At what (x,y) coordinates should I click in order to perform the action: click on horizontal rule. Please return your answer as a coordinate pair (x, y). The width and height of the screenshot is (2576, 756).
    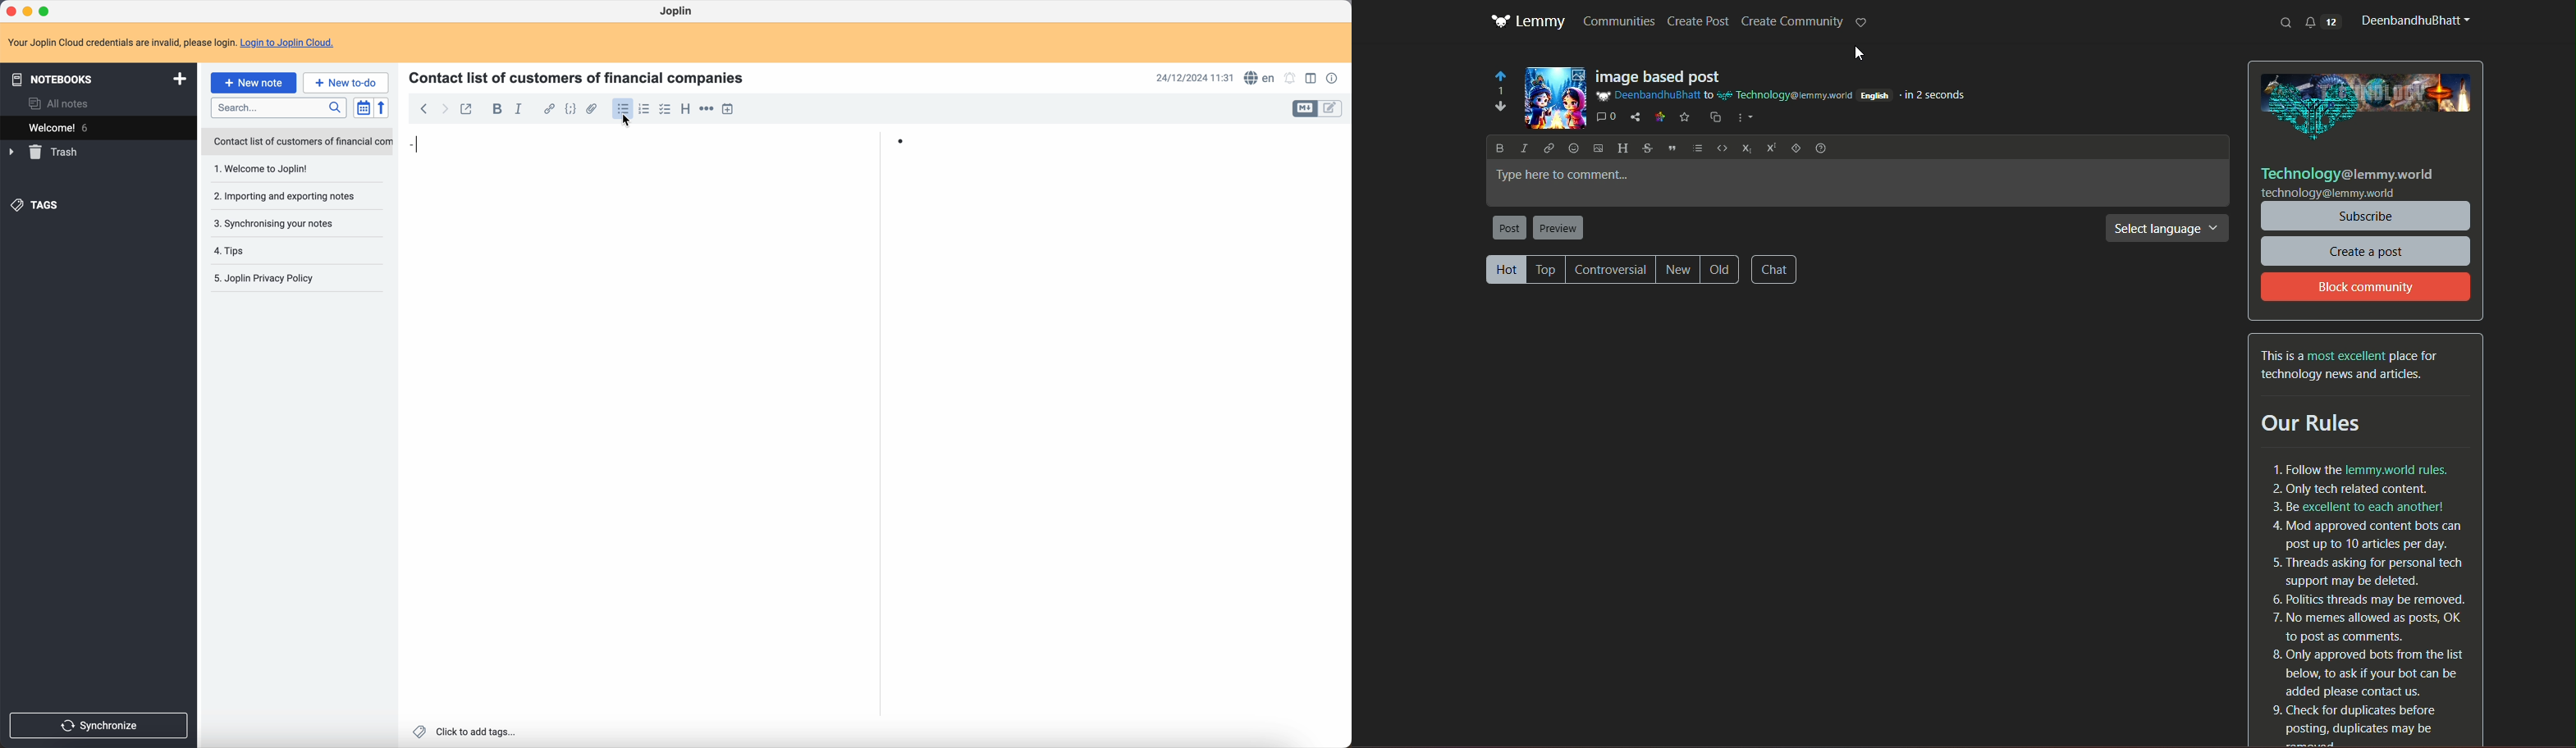
    Looking at the image, I should click on (707, 109).